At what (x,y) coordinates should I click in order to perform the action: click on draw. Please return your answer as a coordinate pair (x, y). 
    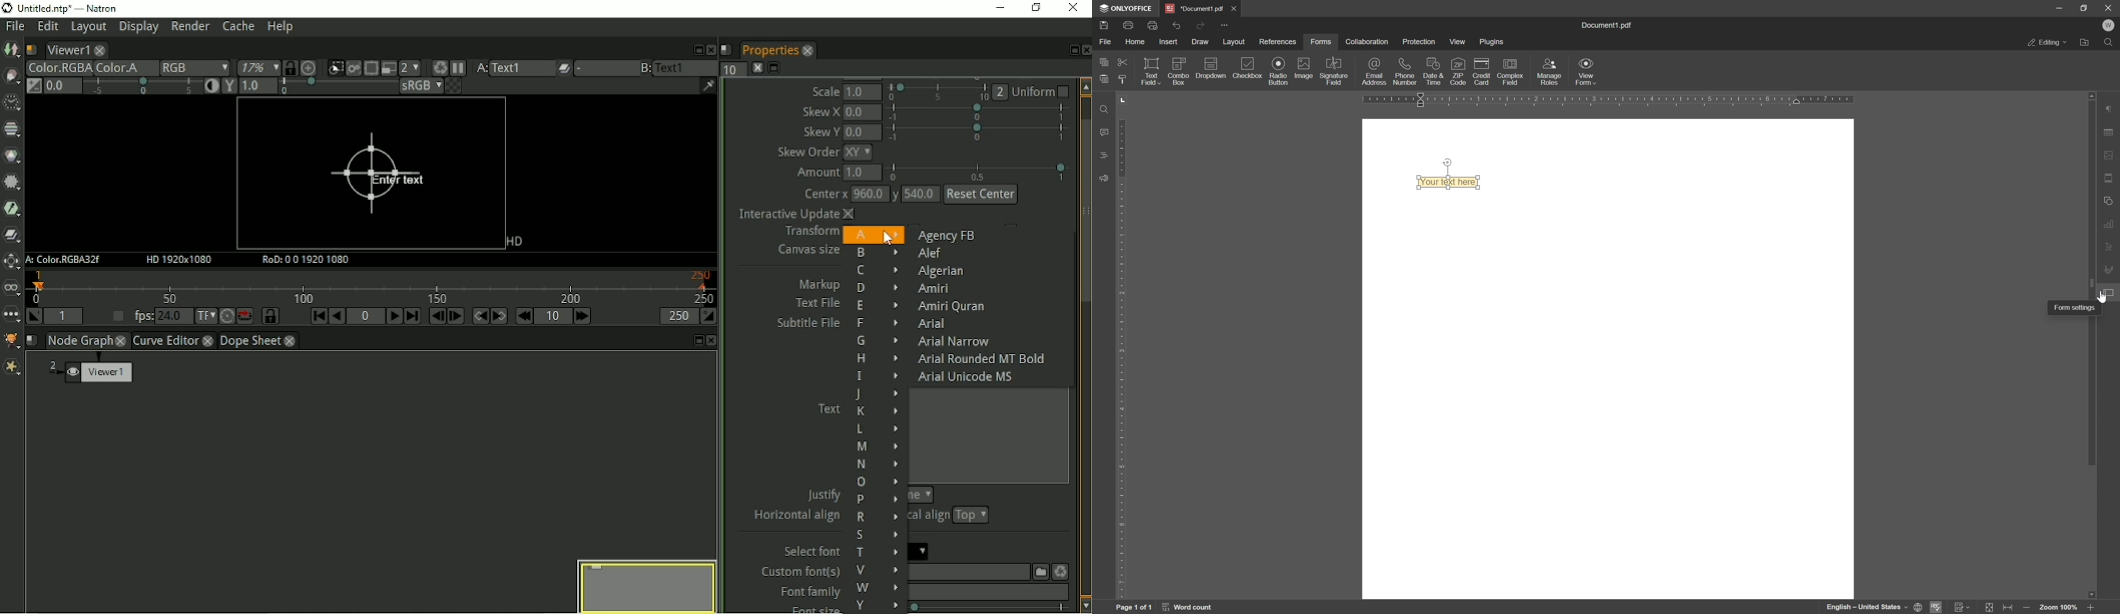
    Looking at the image, I should click on (1200, 43).